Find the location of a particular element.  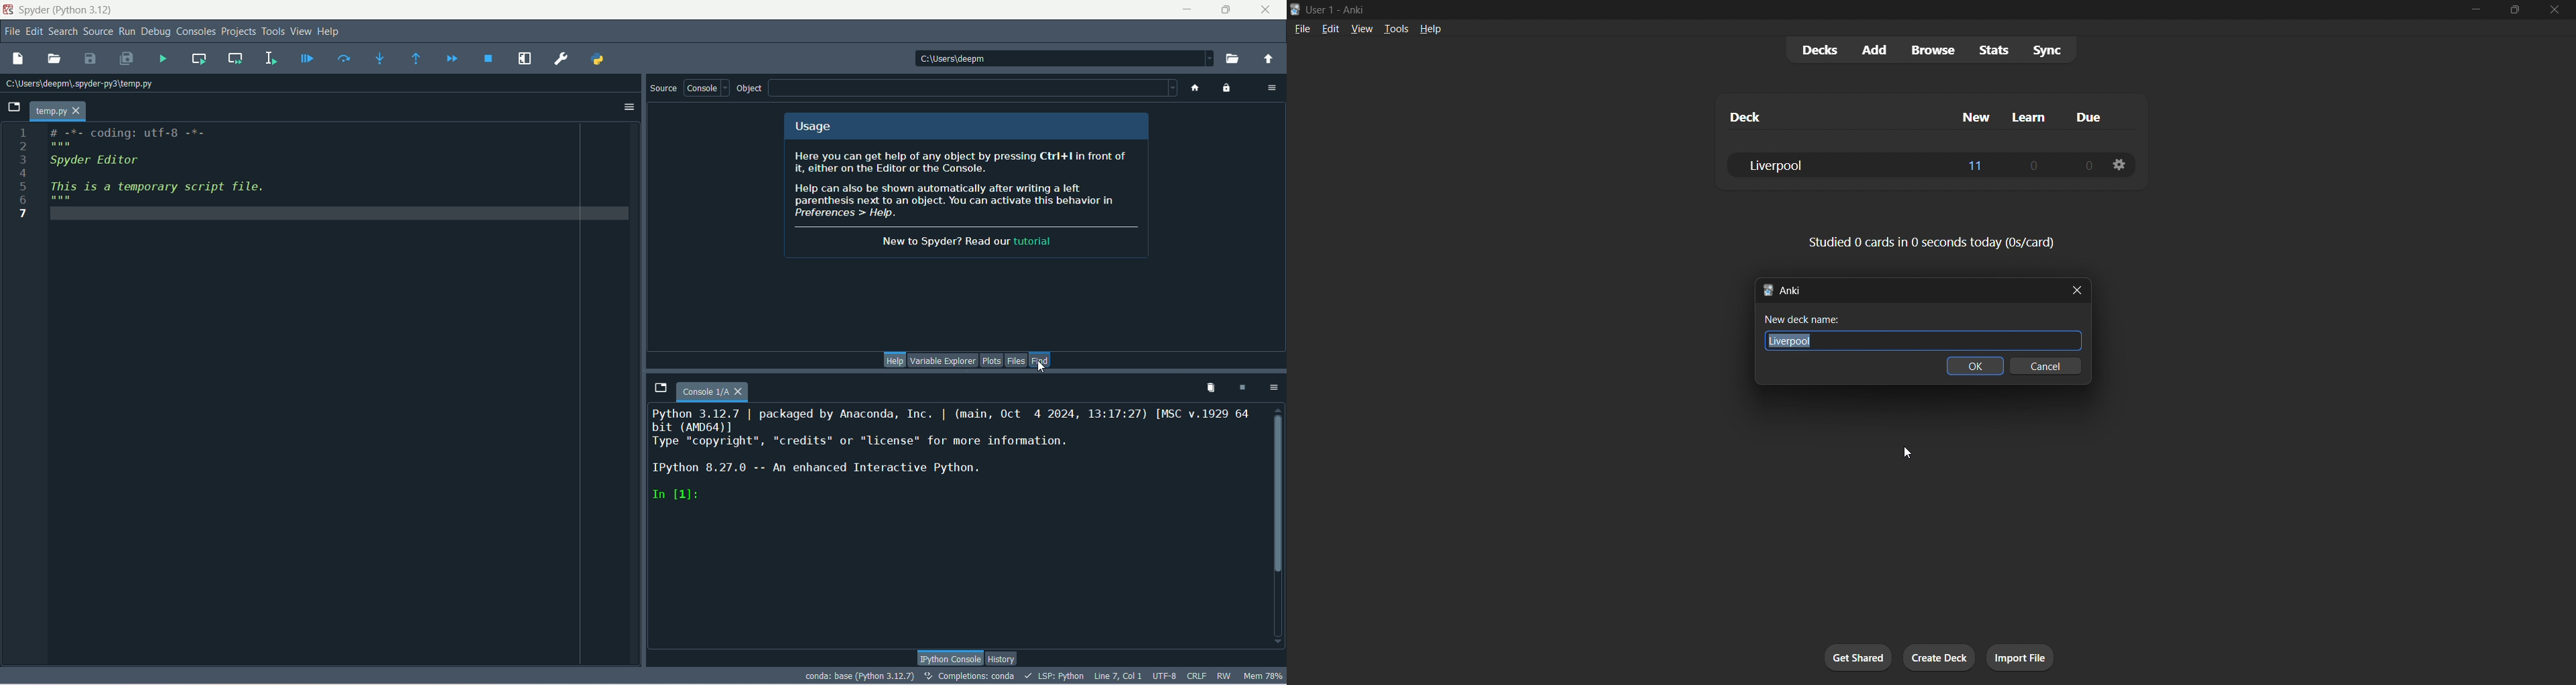

liverpool deck data is located at coordinates (1916, 165).